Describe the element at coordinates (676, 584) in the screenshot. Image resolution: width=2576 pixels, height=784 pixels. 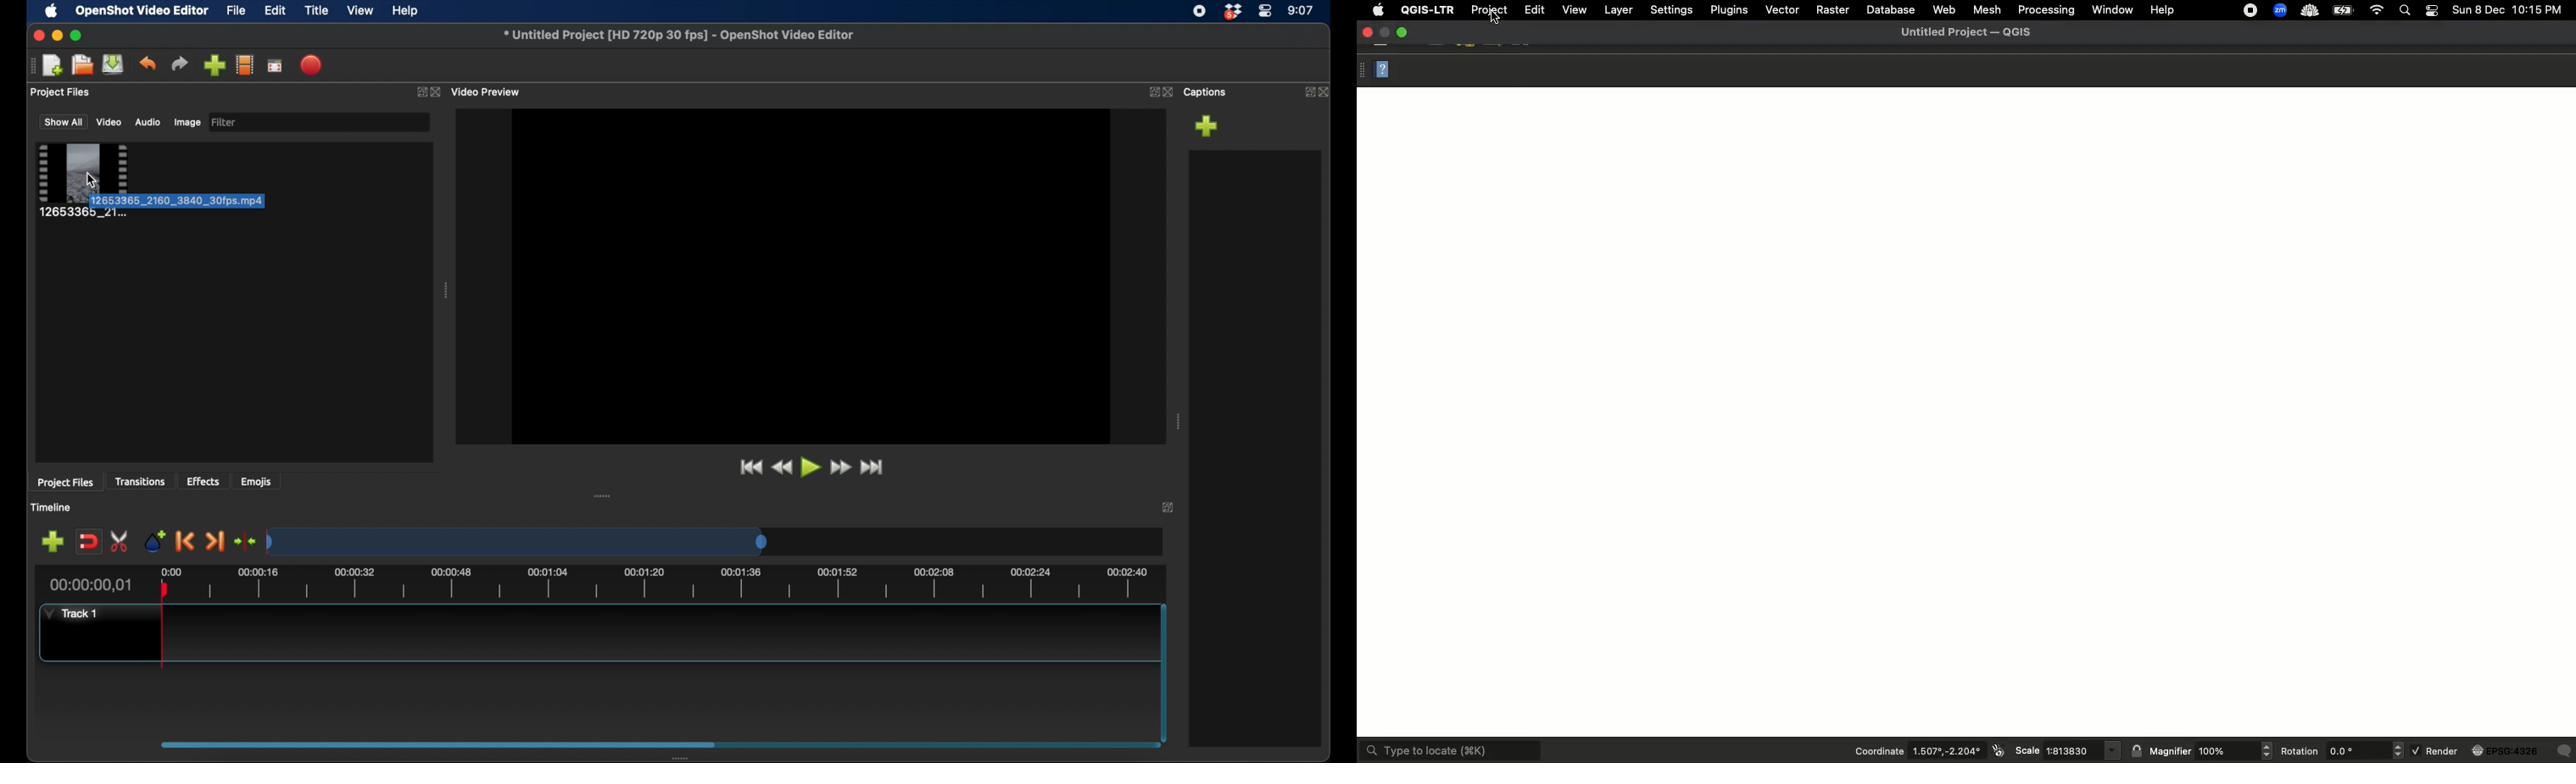
I see `timeline` at that location.